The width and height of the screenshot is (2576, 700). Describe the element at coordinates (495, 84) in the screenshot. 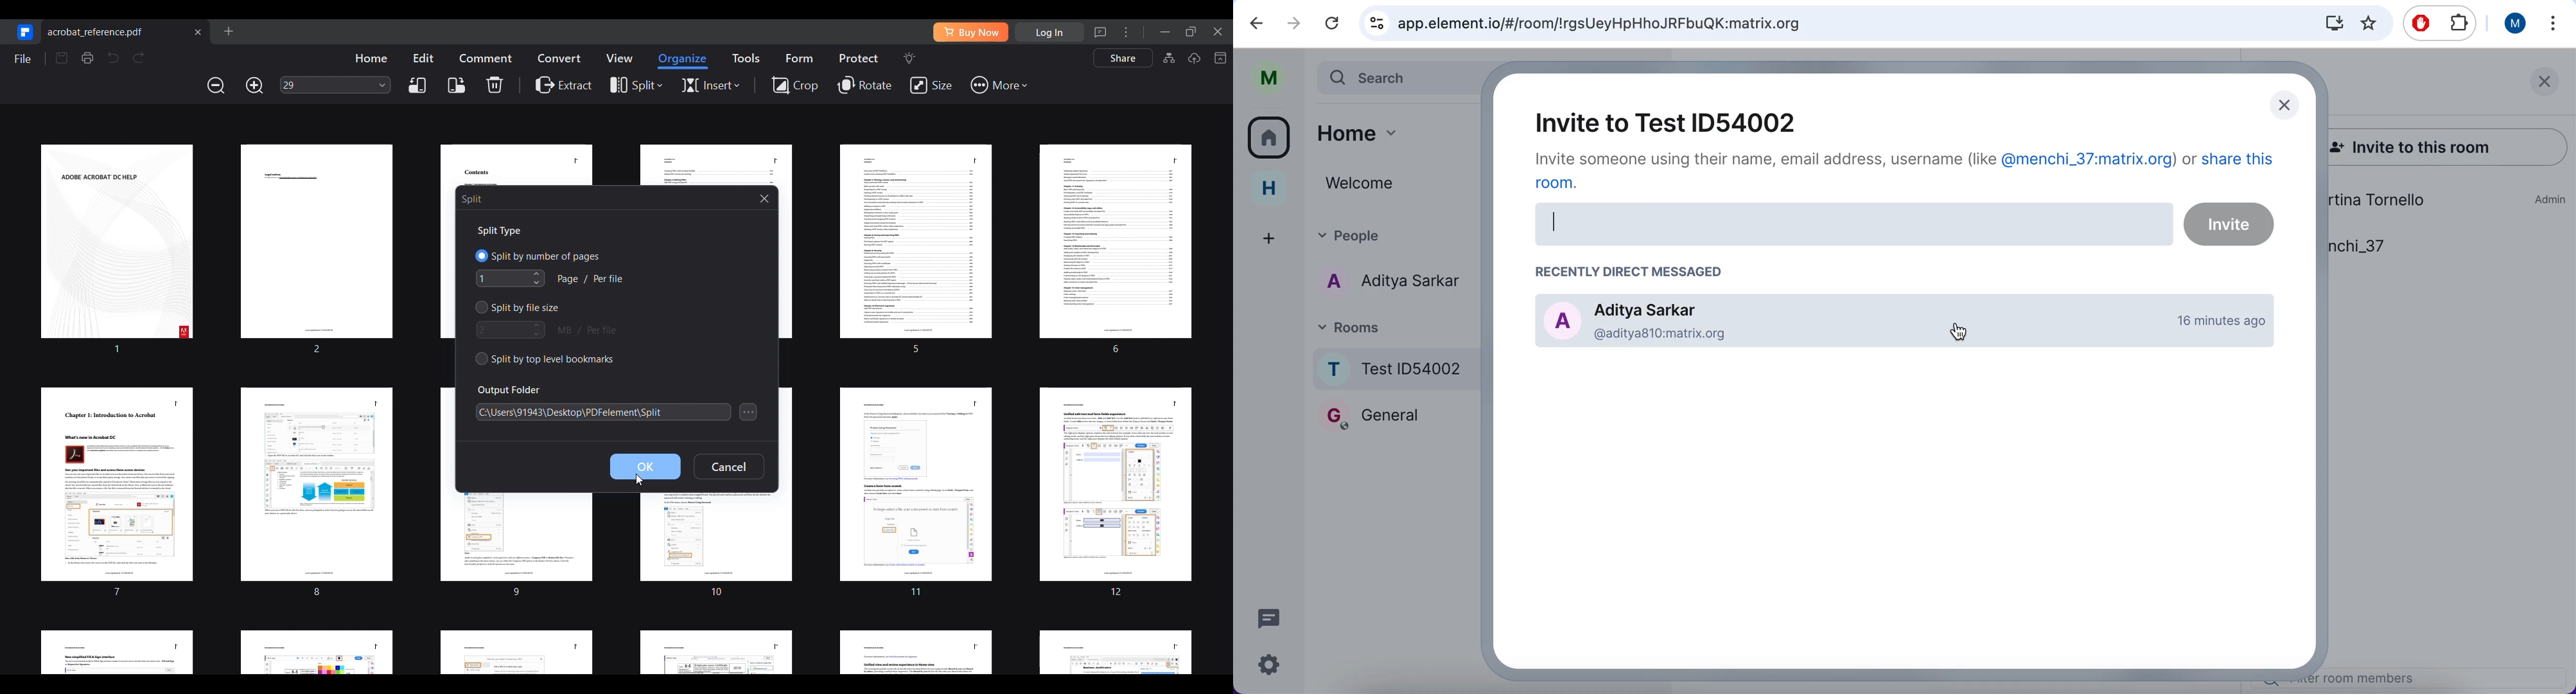

I see `Delete` at that location.